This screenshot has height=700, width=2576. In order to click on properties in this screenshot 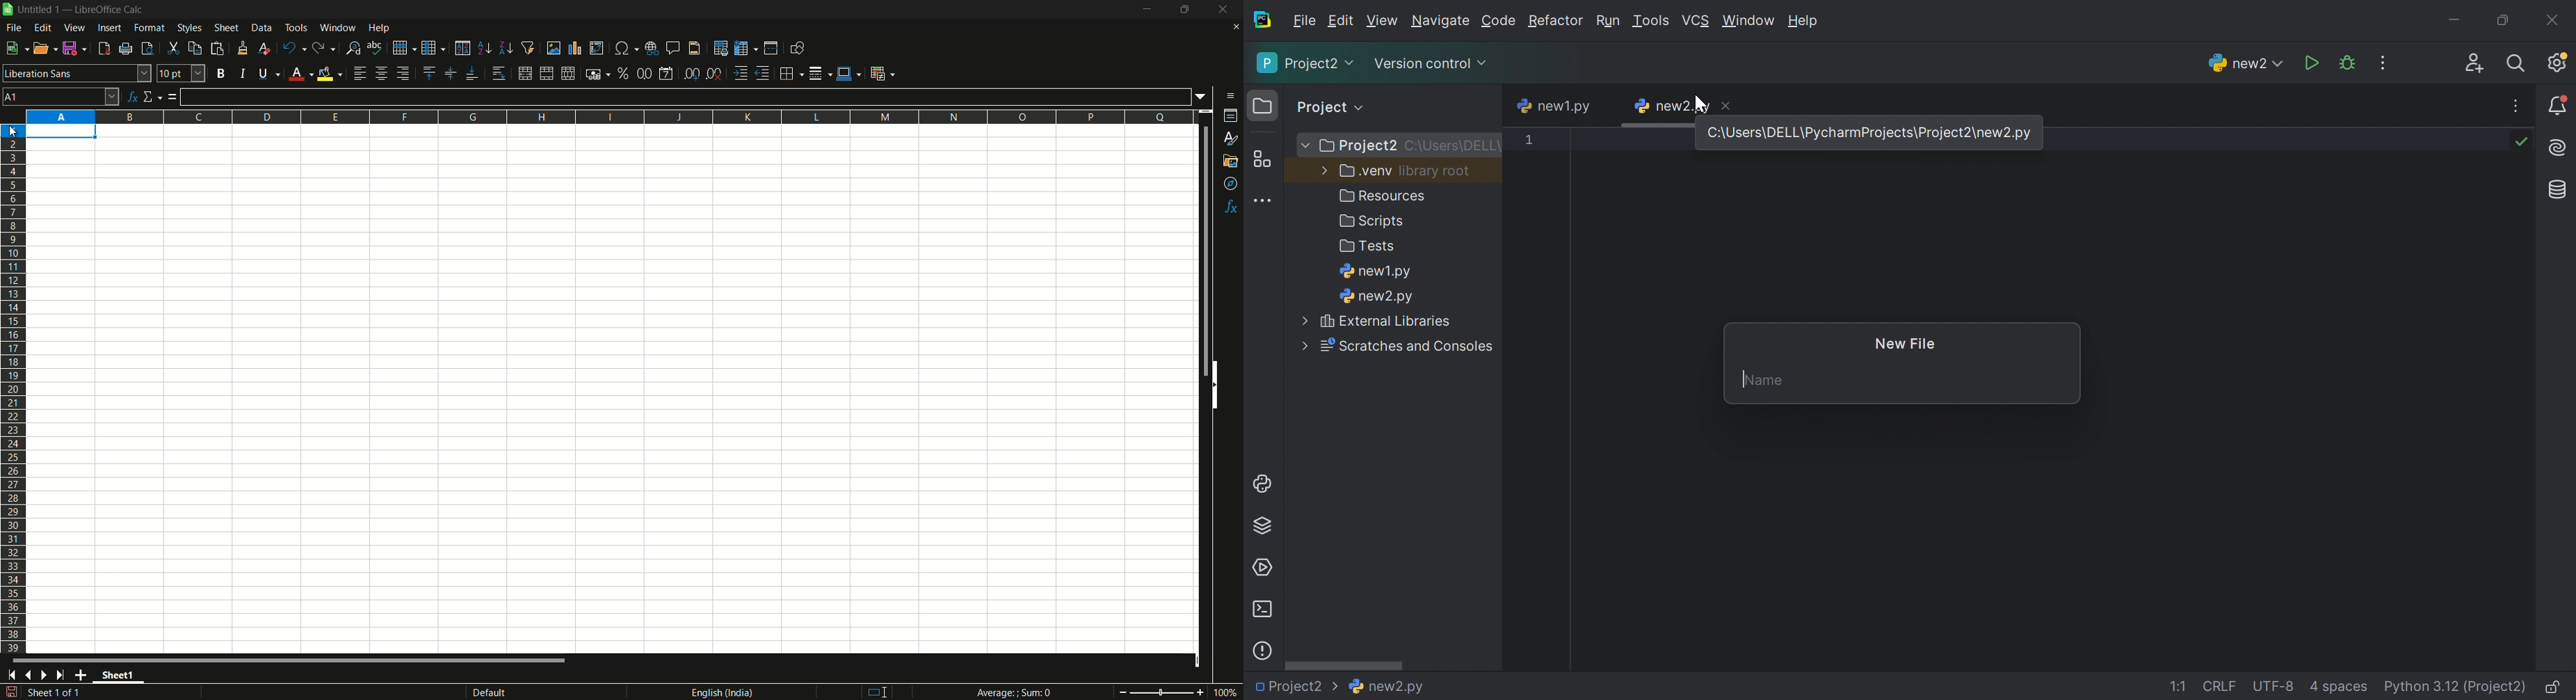, I will do `click(1231, 115)`.